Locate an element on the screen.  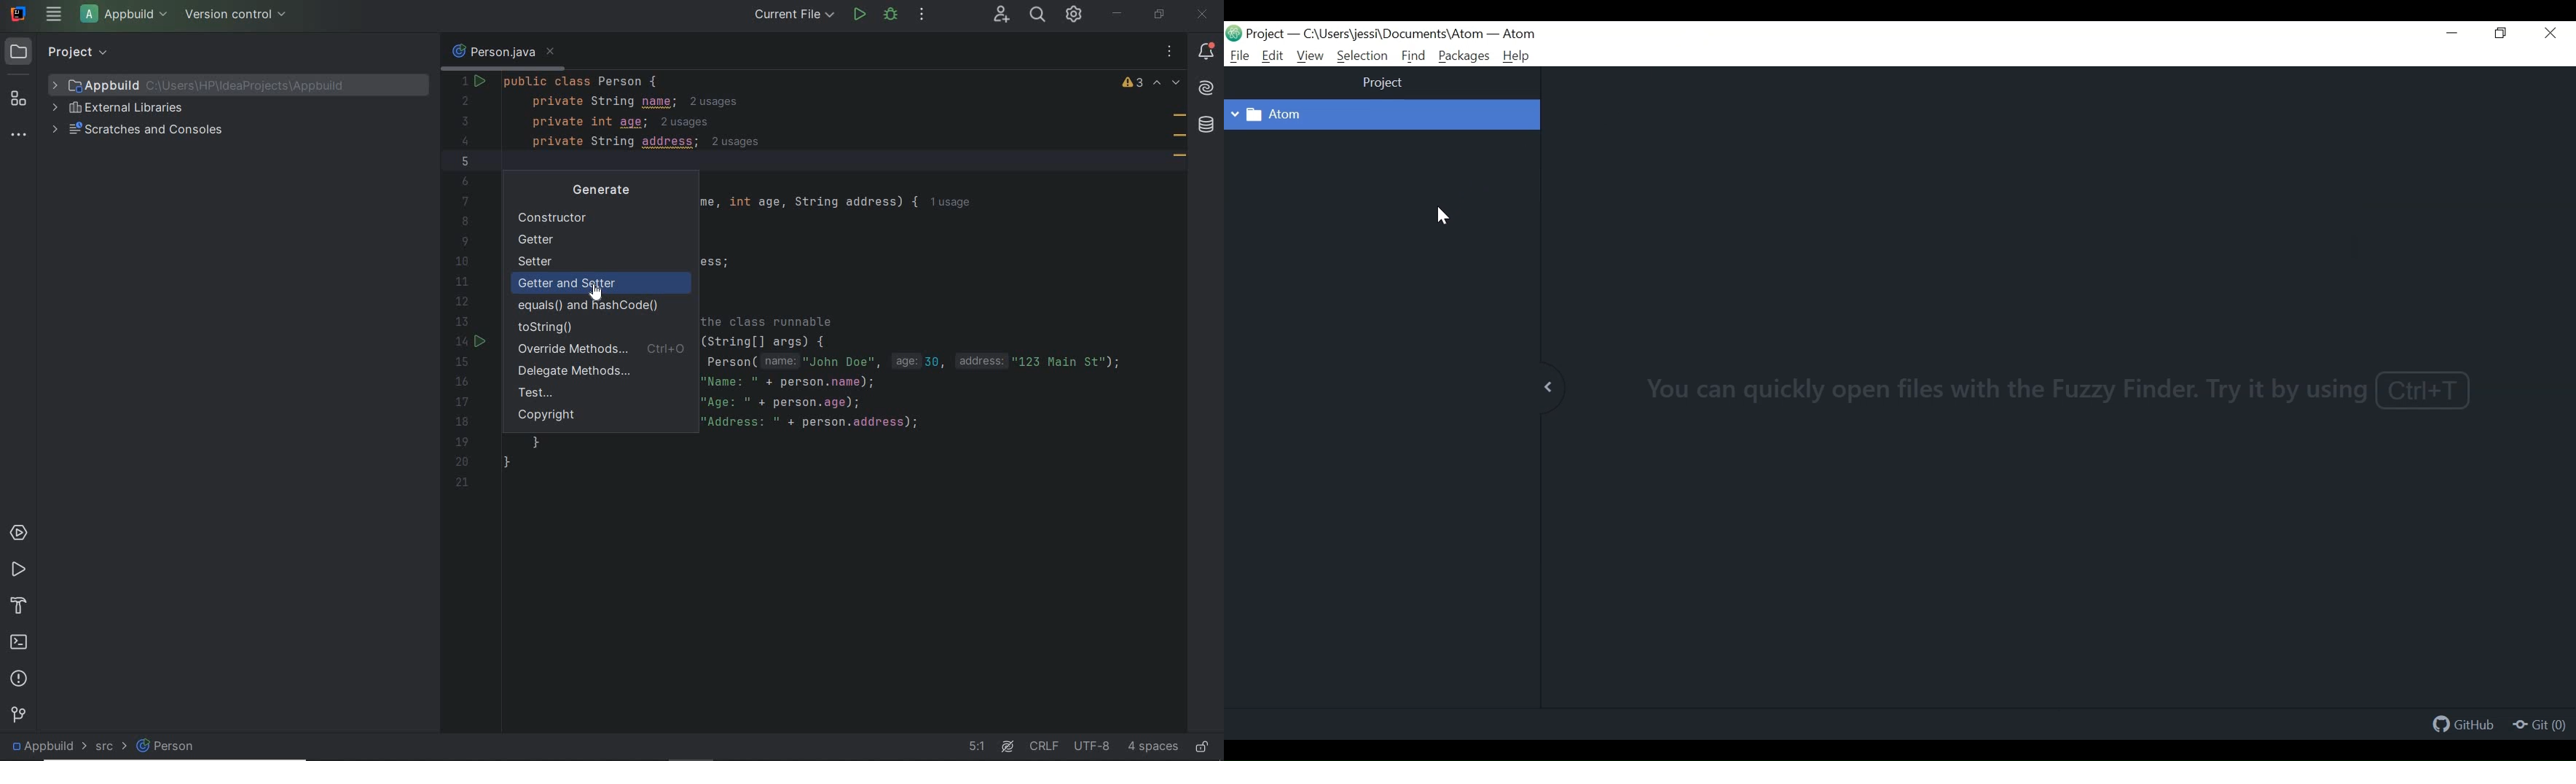
Packages is located at coordinates (1465, 56).